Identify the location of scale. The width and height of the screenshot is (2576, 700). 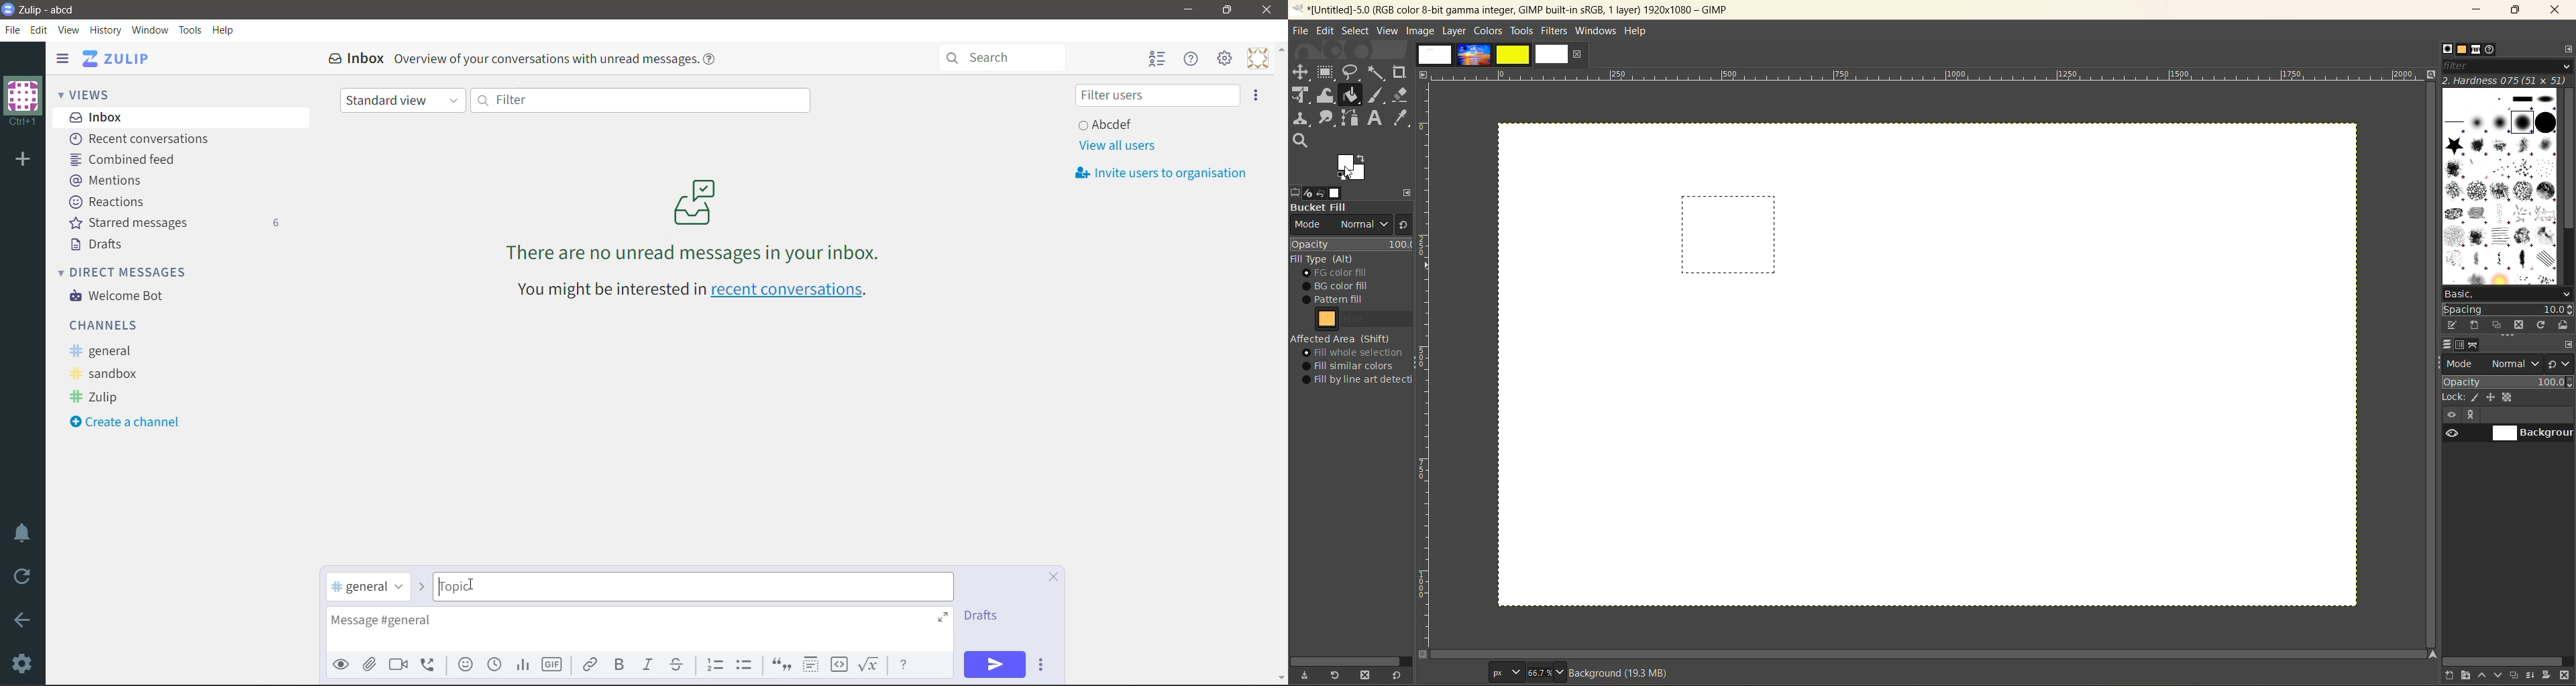
(1427, 366).